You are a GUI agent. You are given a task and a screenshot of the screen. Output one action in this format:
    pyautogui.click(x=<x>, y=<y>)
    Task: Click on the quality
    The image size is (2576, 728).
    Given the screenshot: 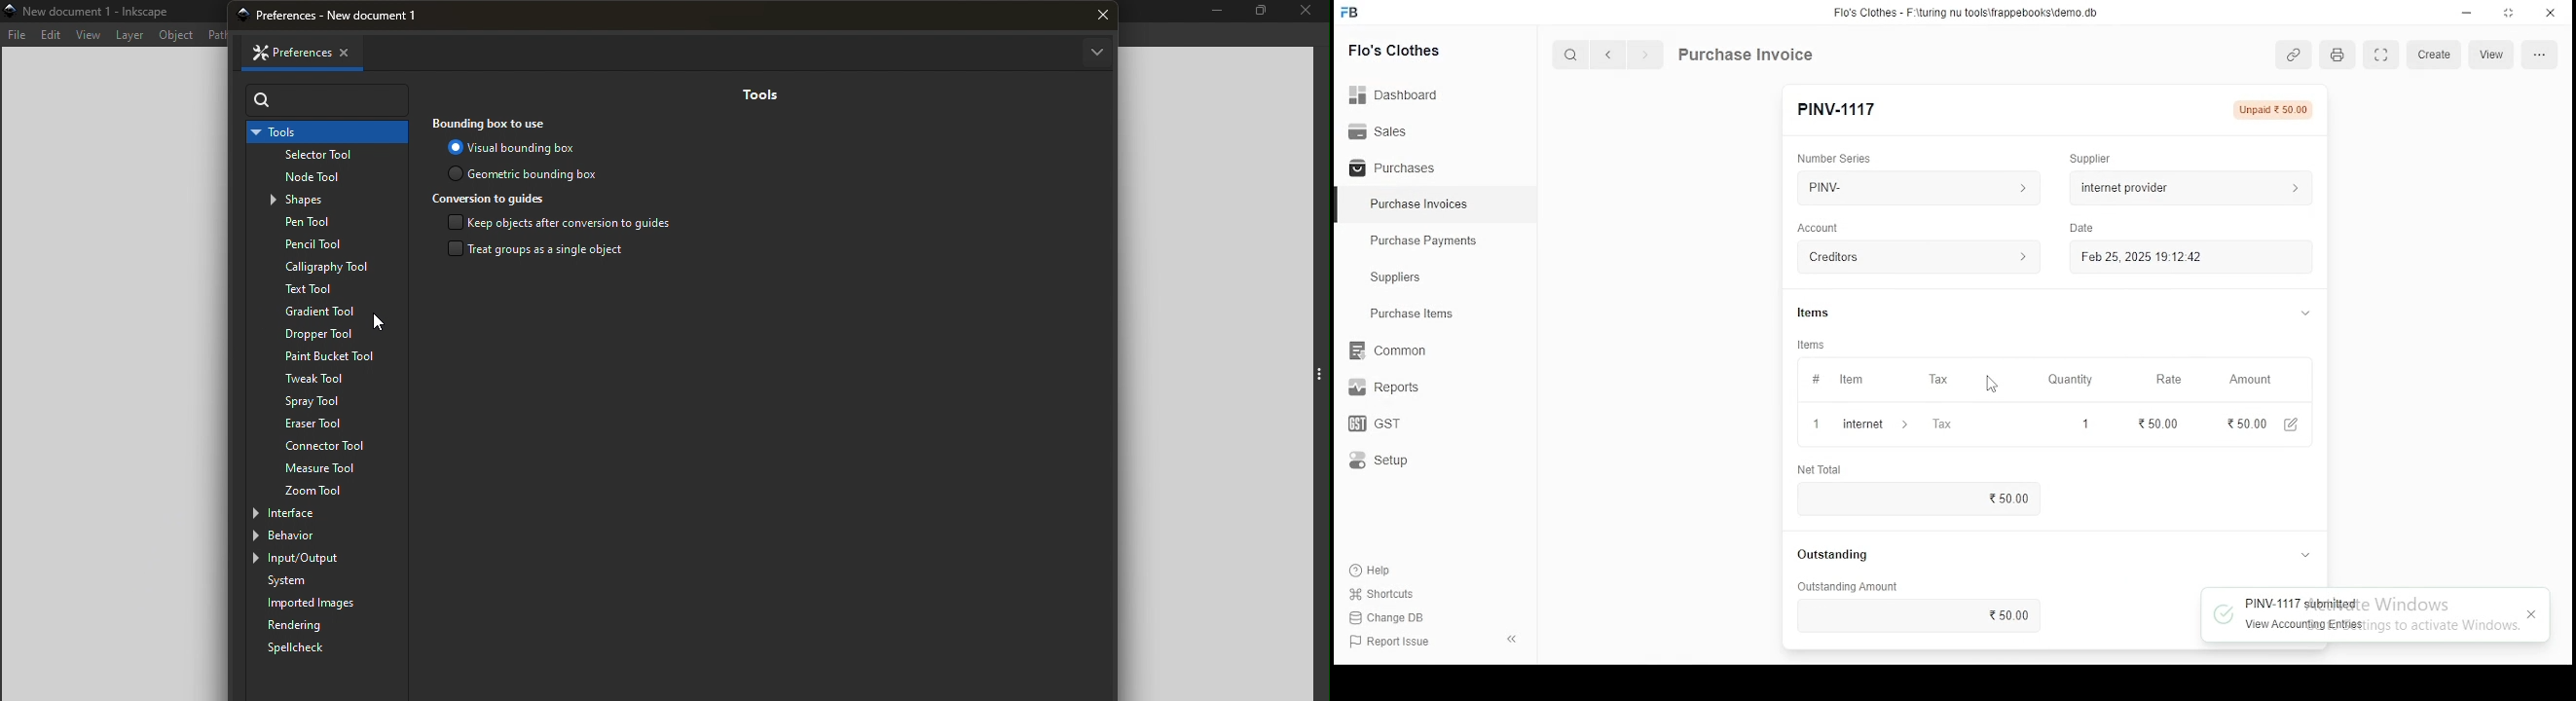 What is the action you would take?
    pyautogui.click(x=2066, y=380)
    